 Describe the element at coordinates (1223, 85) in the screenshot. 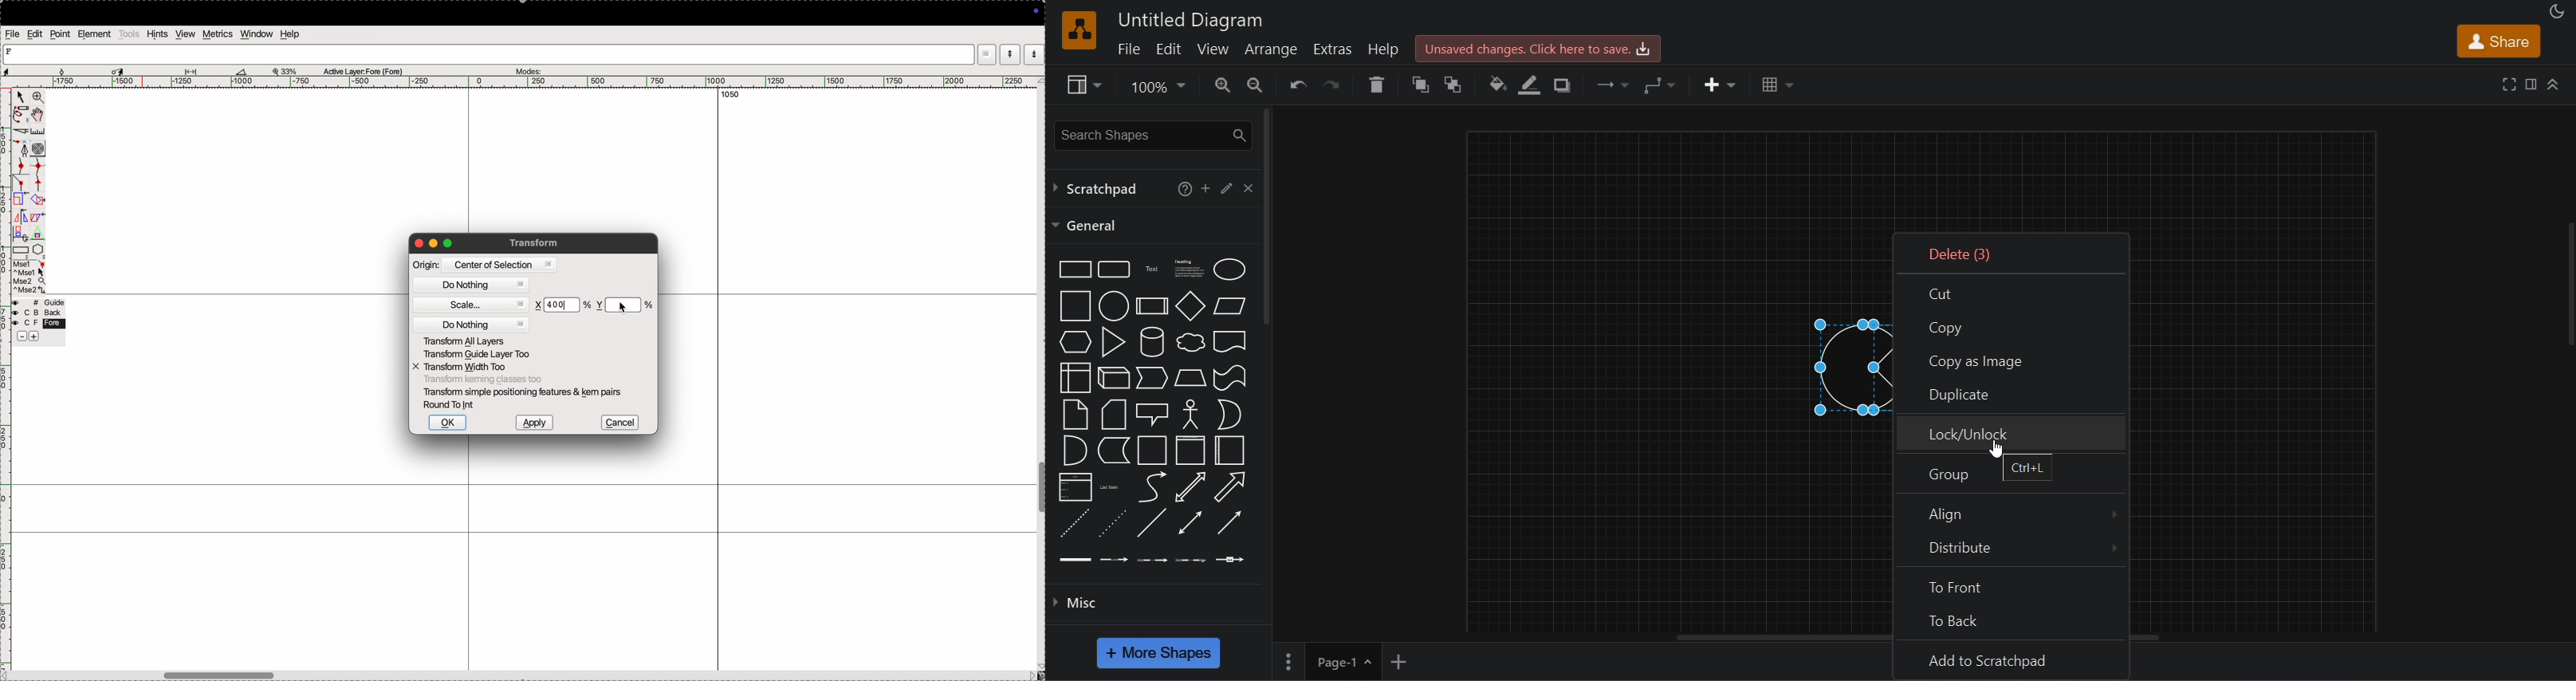

I see `zoom in` at that location.